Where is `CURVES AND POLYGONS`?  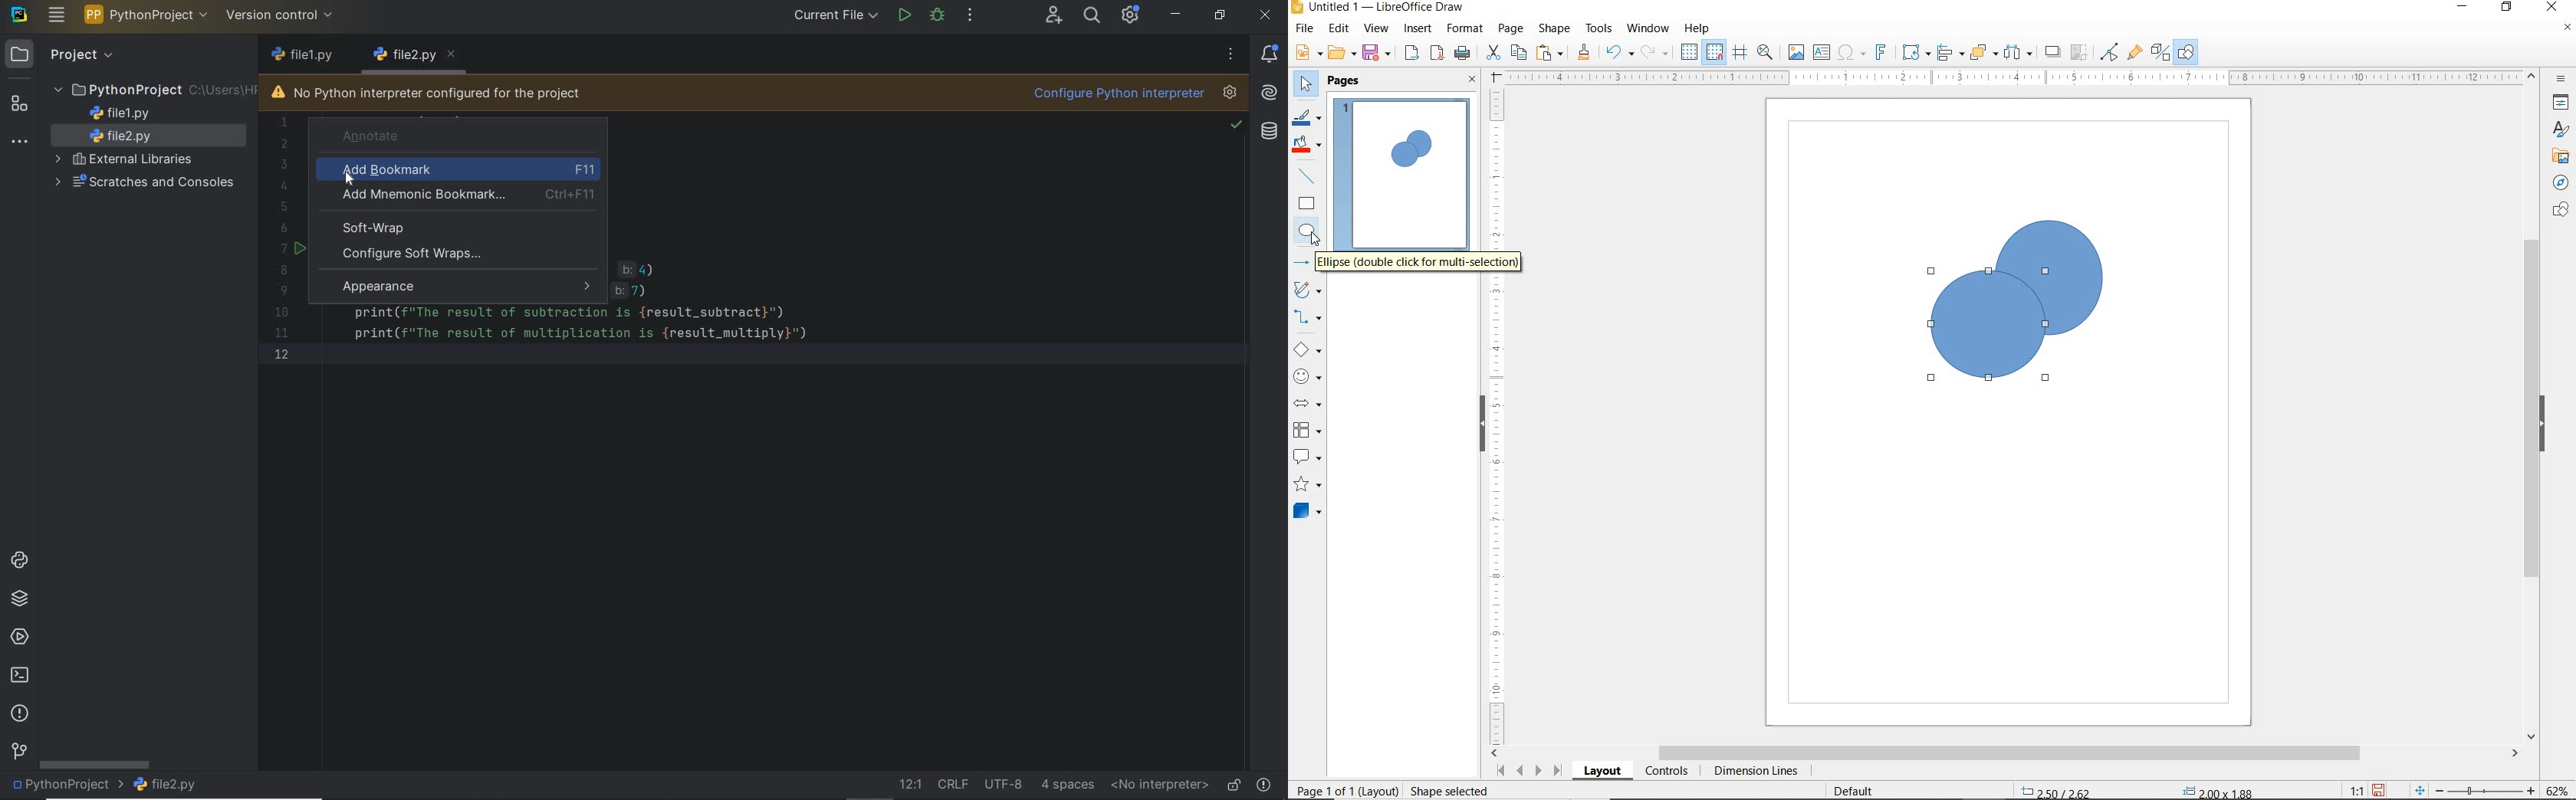
CURVES AND POLYGONS is located at coordinates (1306, 291).